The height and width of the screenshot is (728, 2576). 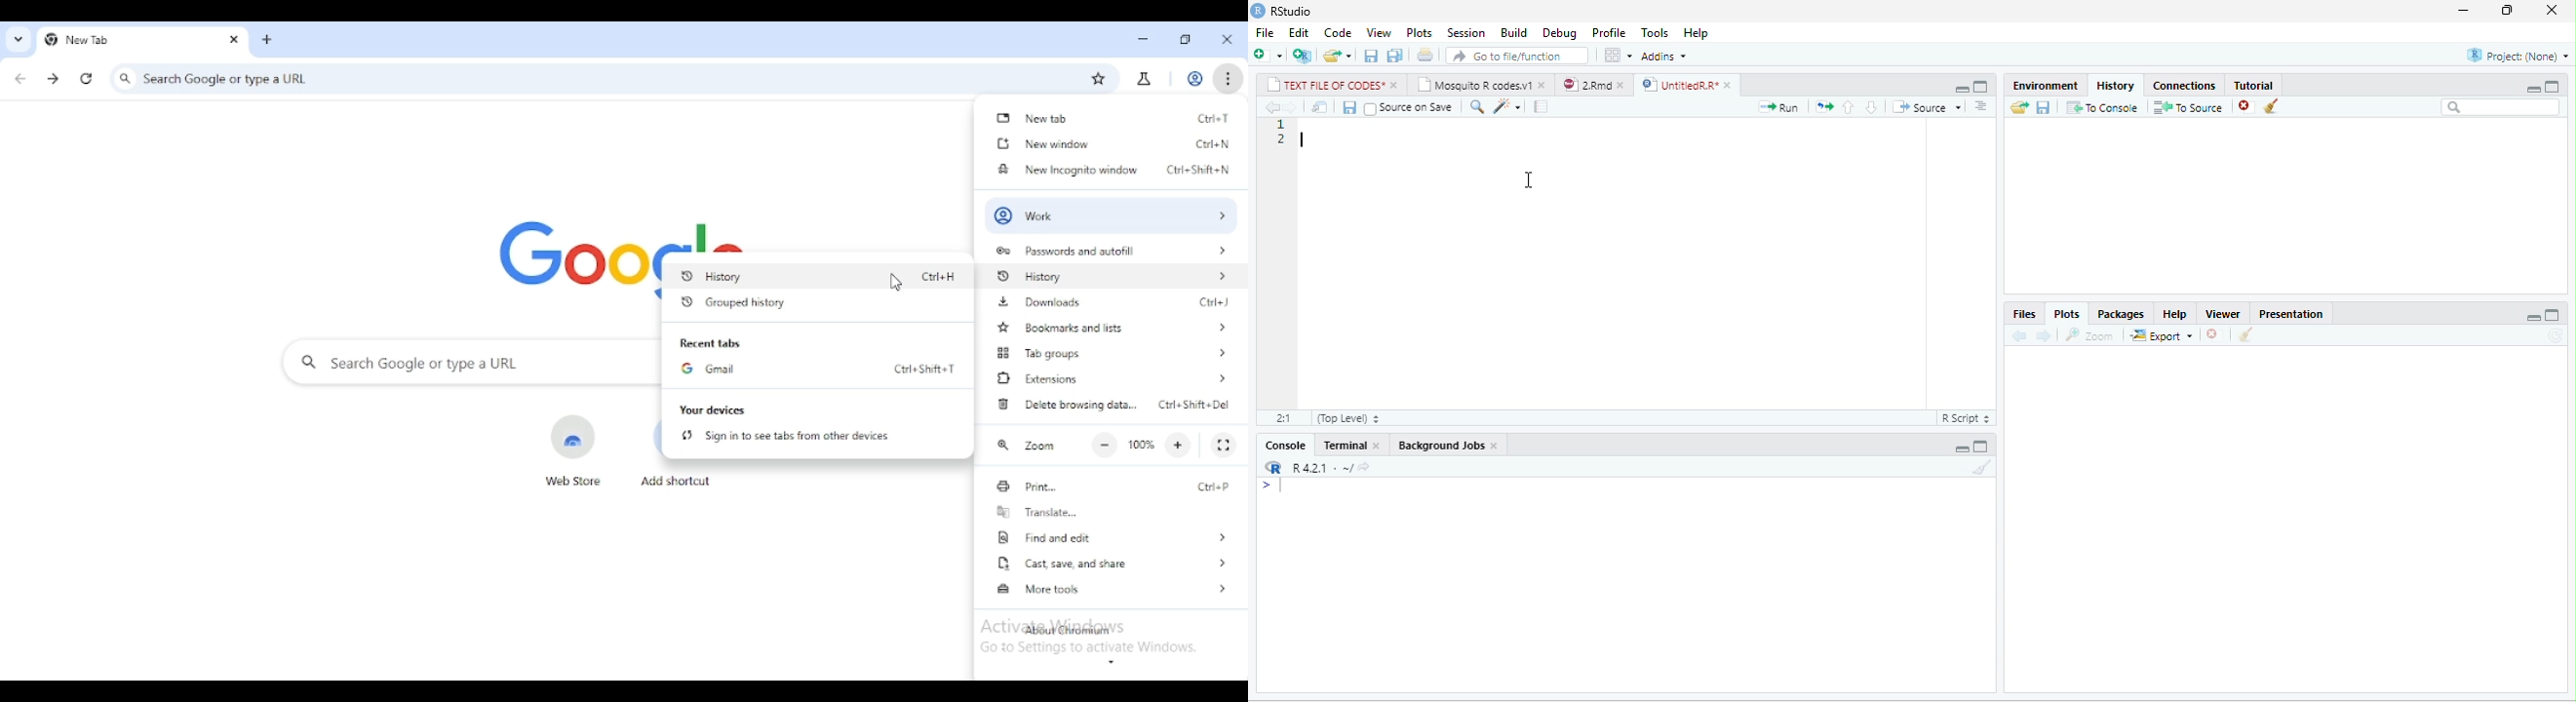 What do you see at coordinates (1111, 327) in the screenshot?
I see `bookmarks and lists` at bounding box center [1111, 327].